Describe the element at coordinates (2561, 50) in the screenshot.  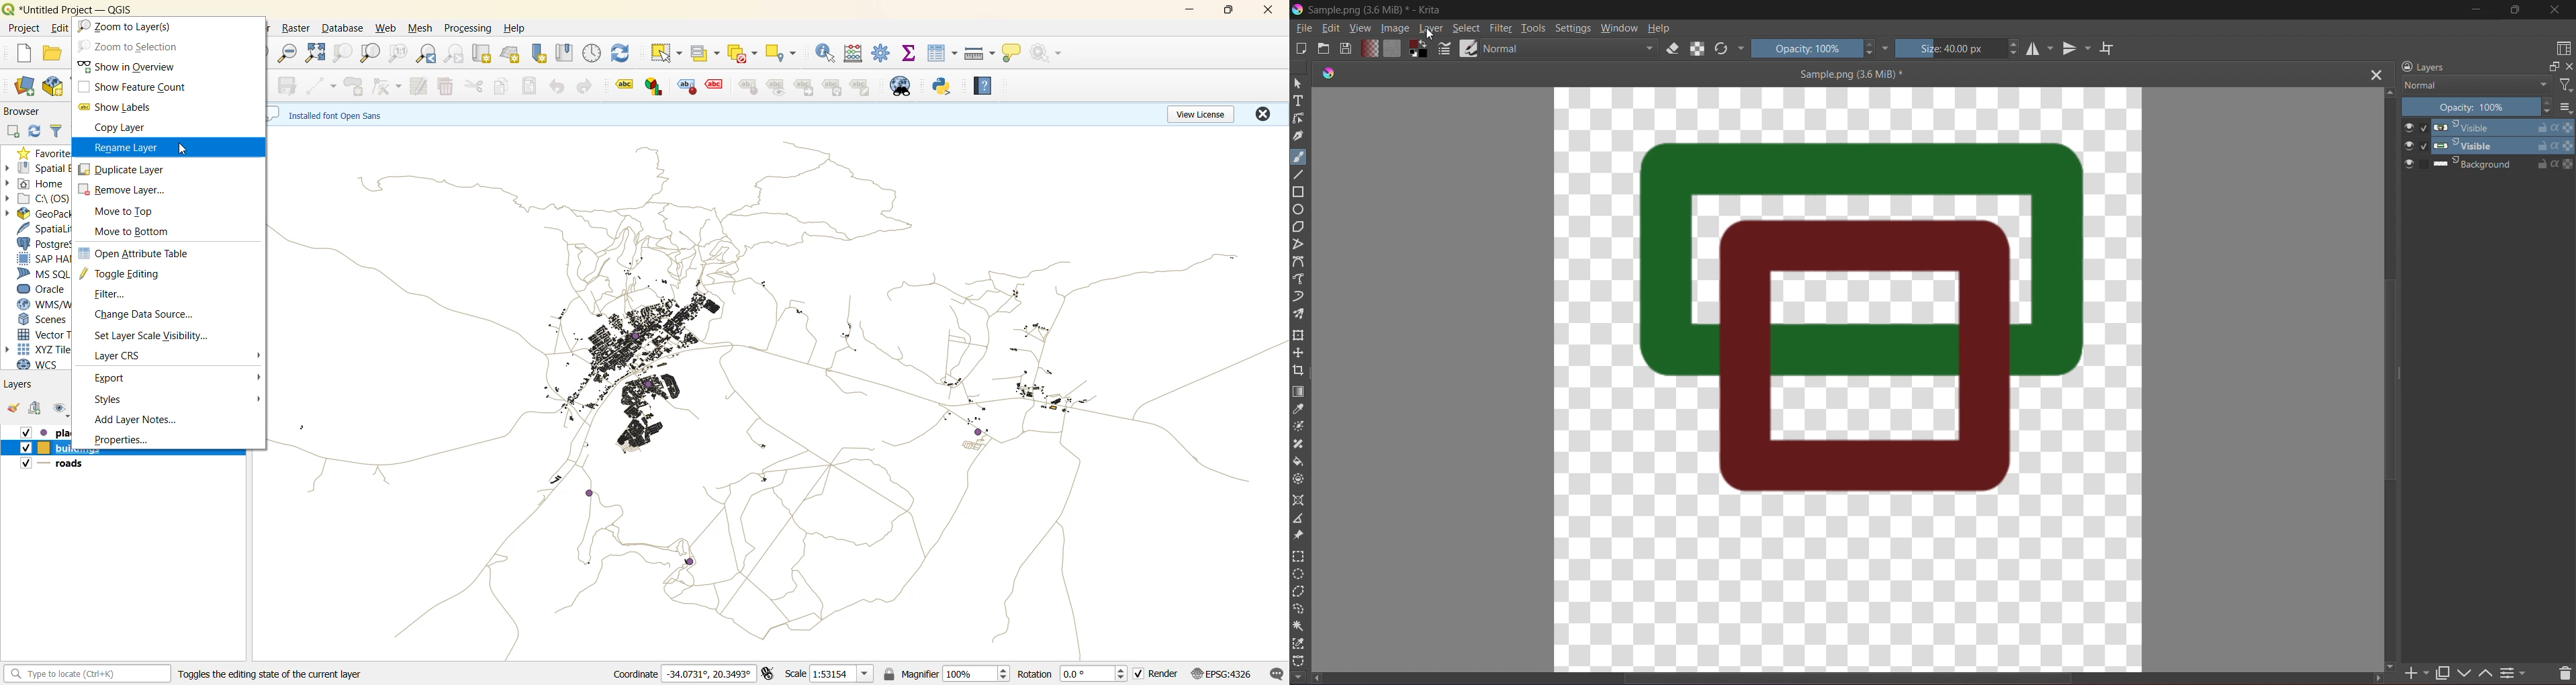
I see `Choose Workspace` at that location.